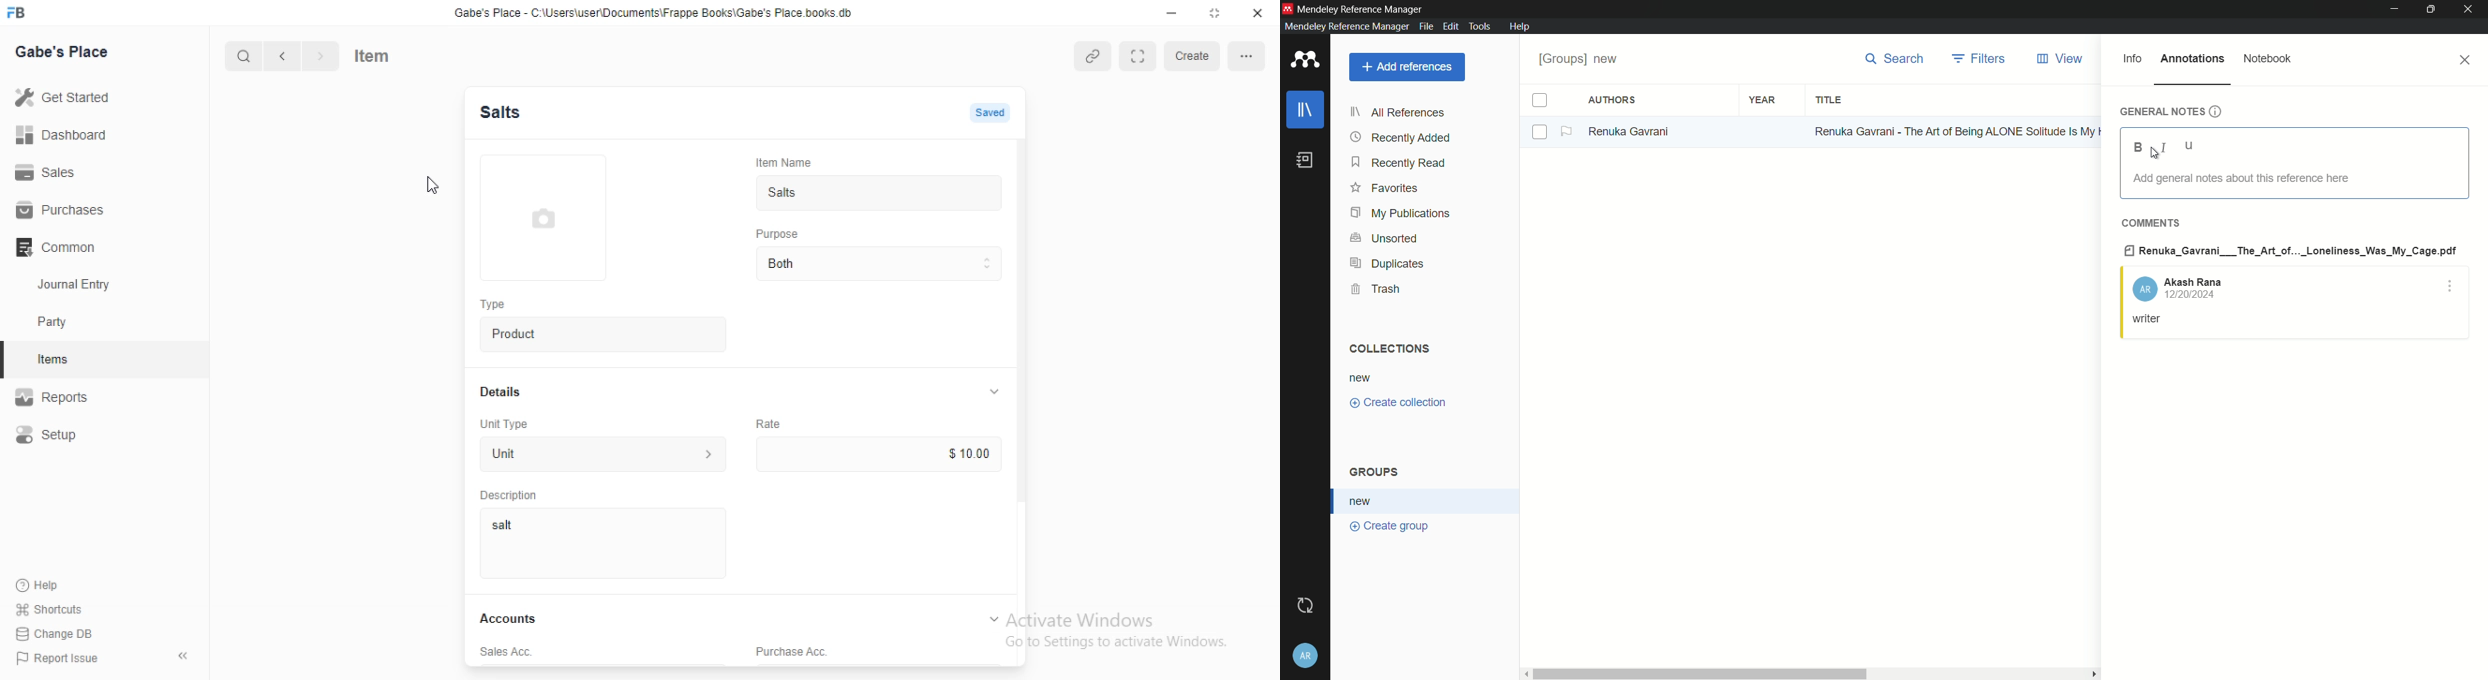 The image size is (2492, 700). What do you see at coordinates (318, 57) in the screenshot?
I see `next` at bounding box center [318, 57].